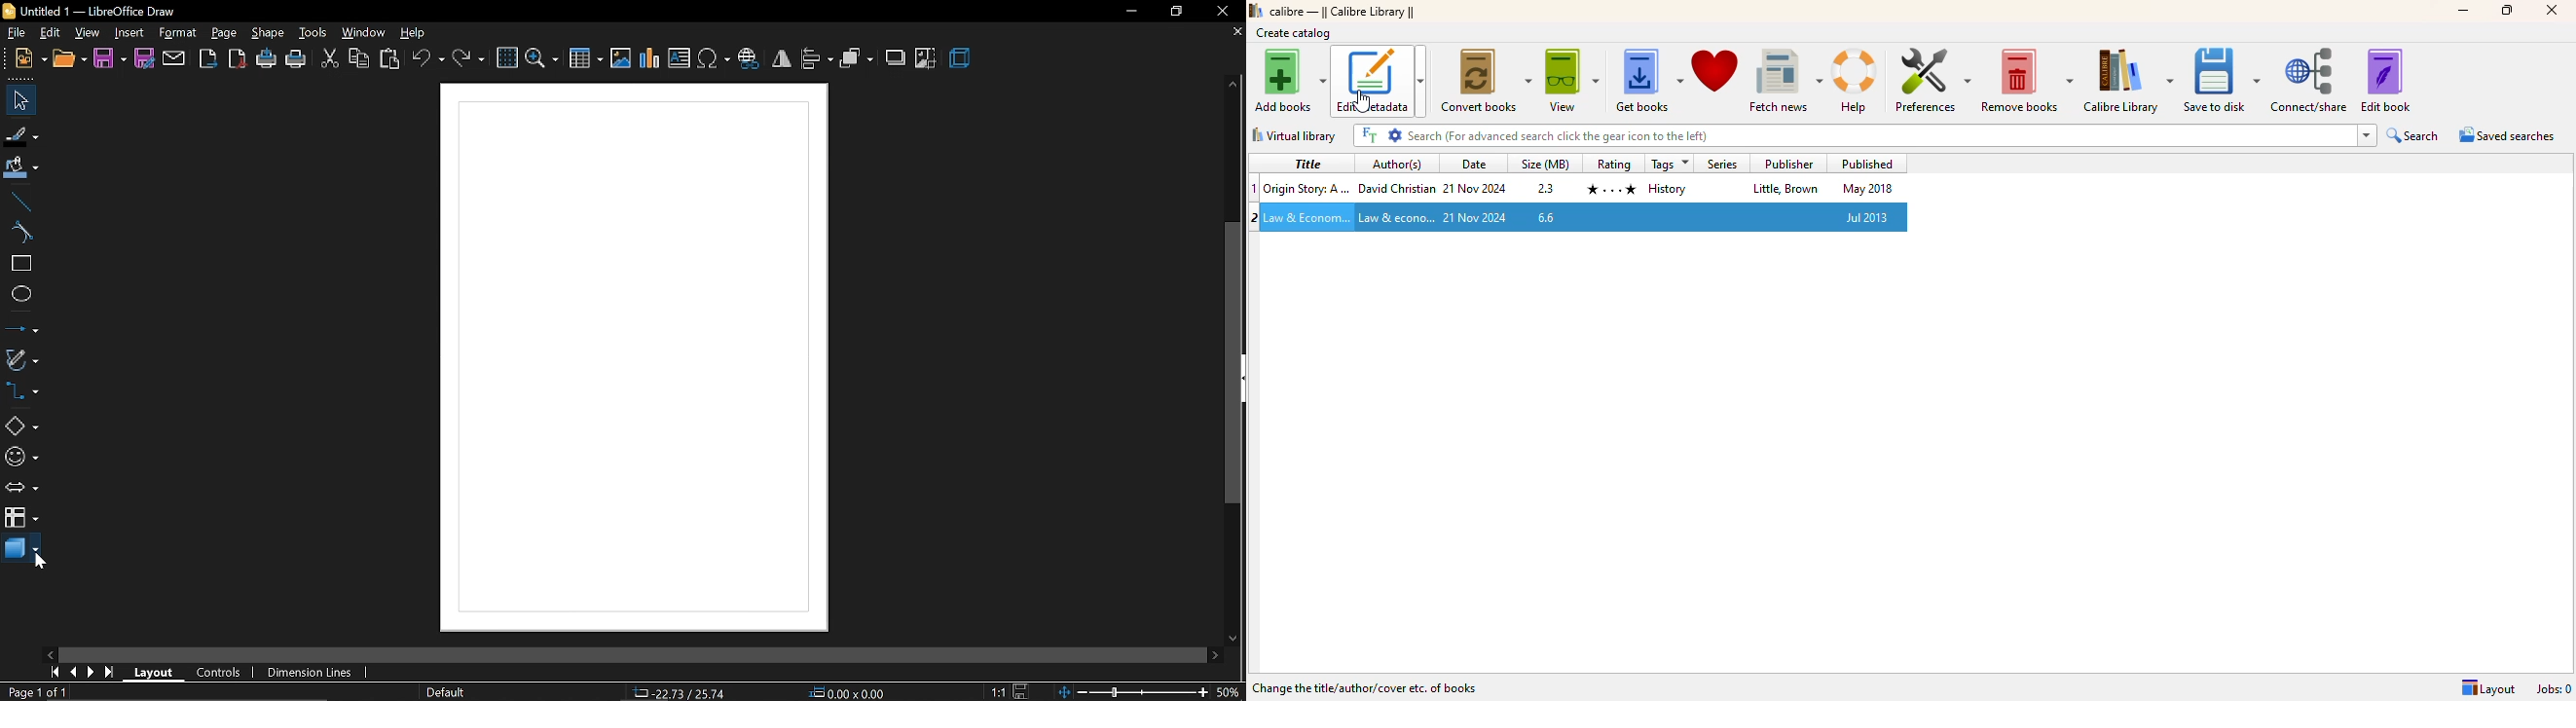 The width and height of the screenshot is (2576, 728). Describe the element at coordinates (1611, 188) in the screenshot. I see `rating` at that location.